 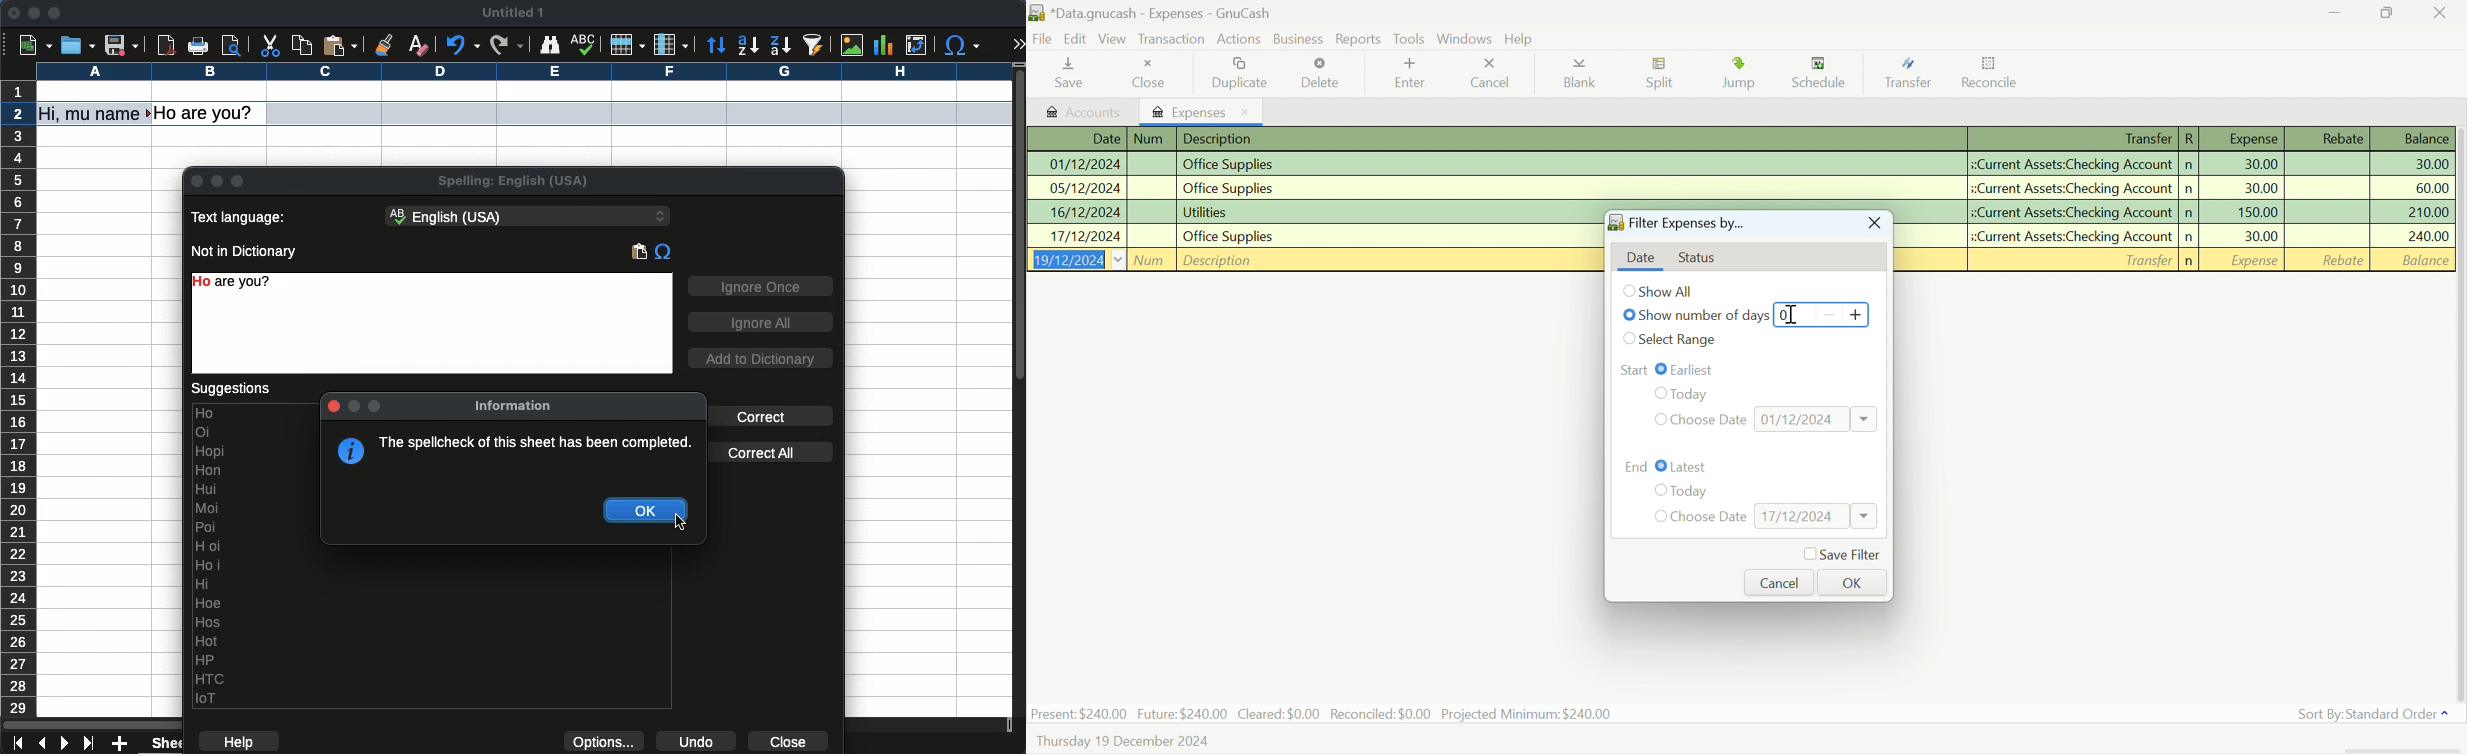 What do you see at coordinates (1630, 314) in the screenshot?
I see `Checkbox` at bounding box center [1630, 314].